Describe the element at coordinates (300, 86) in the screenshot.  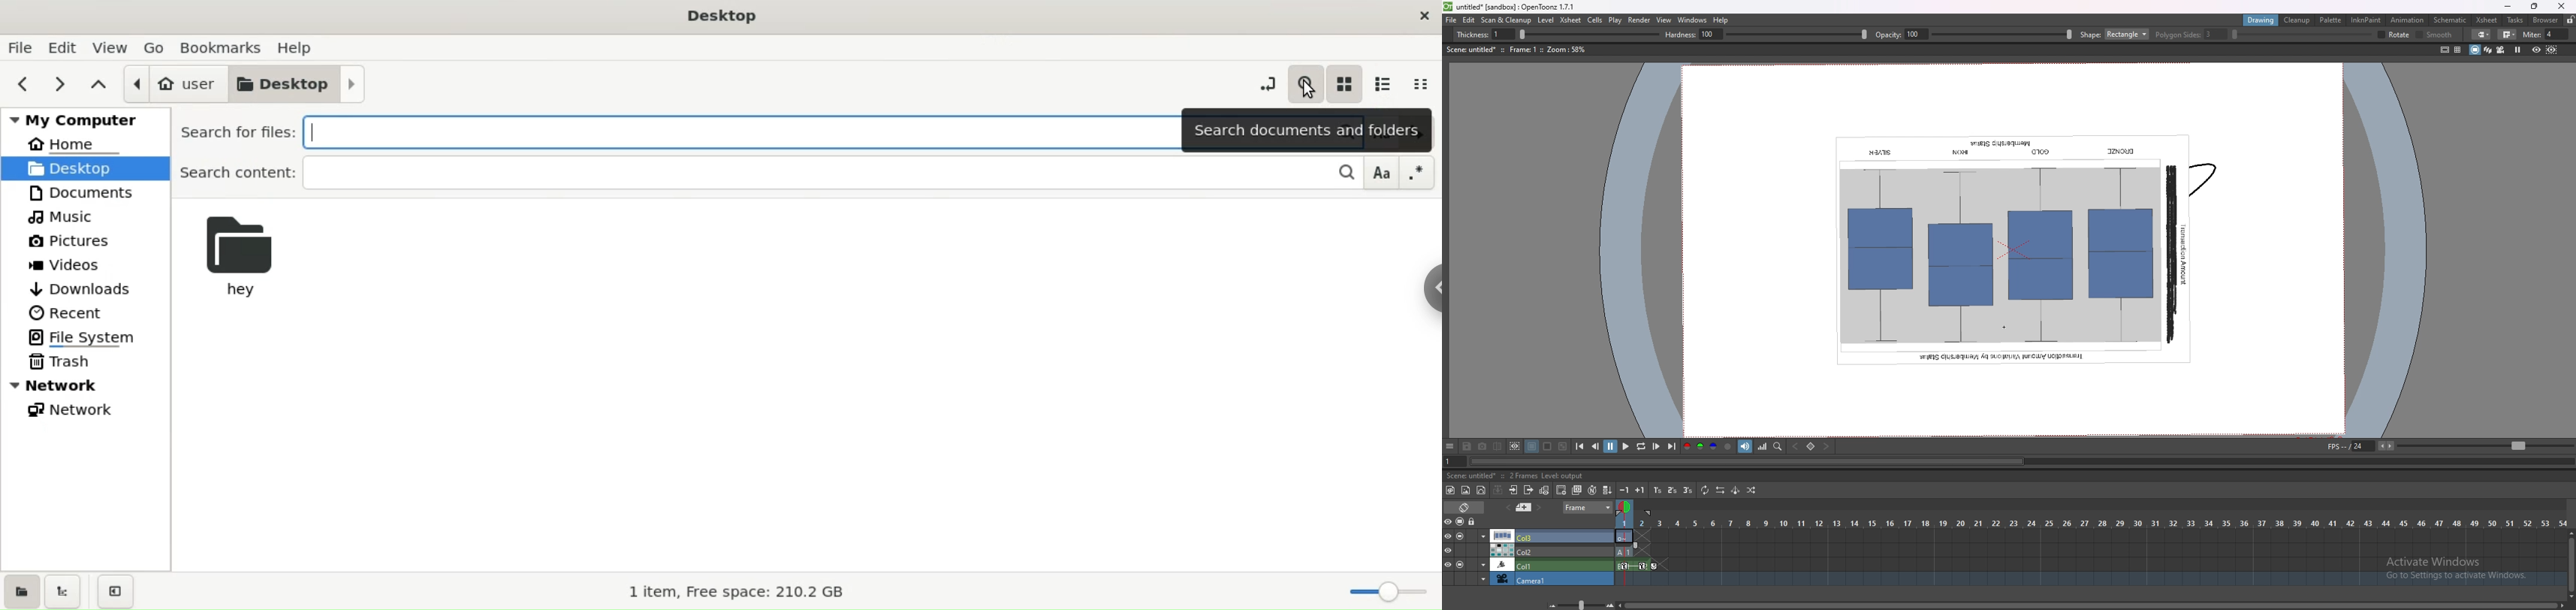
I see `desktop` at that location.